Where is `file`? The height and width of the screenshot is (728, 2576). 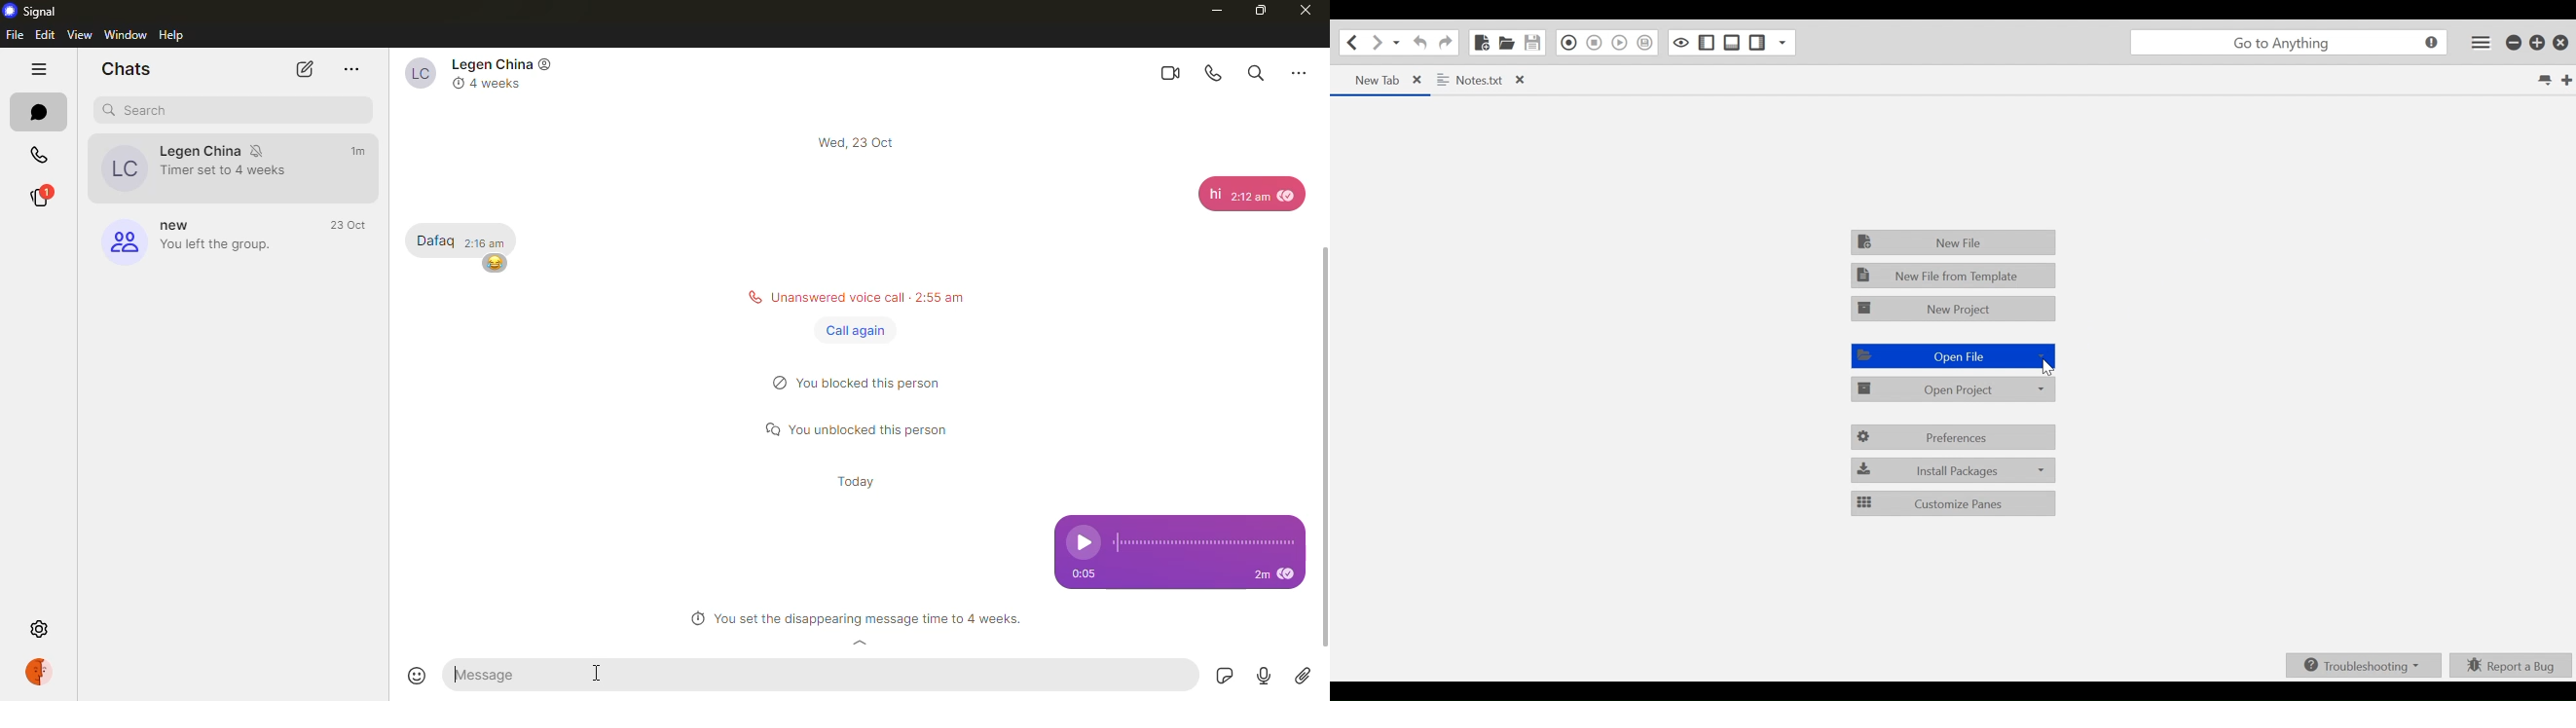 file is located at coordinates (15, 35).